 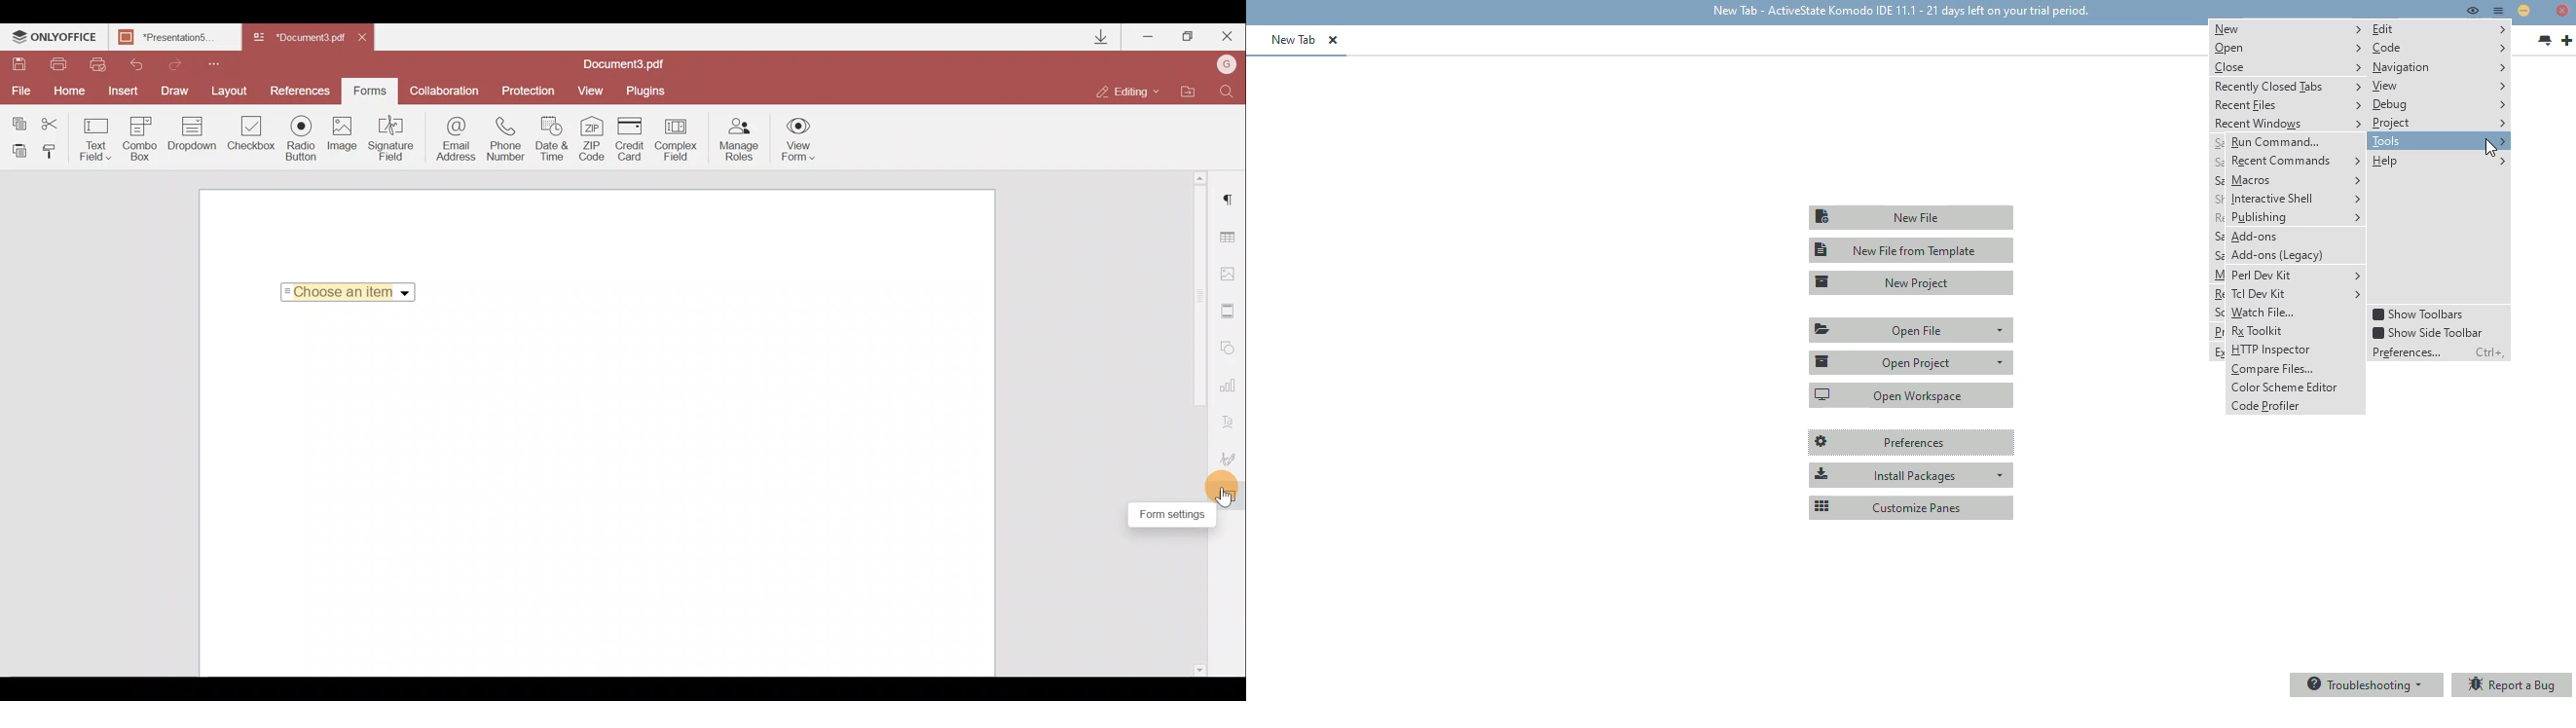 I want to click on Cut, so click(x=58, y=121).